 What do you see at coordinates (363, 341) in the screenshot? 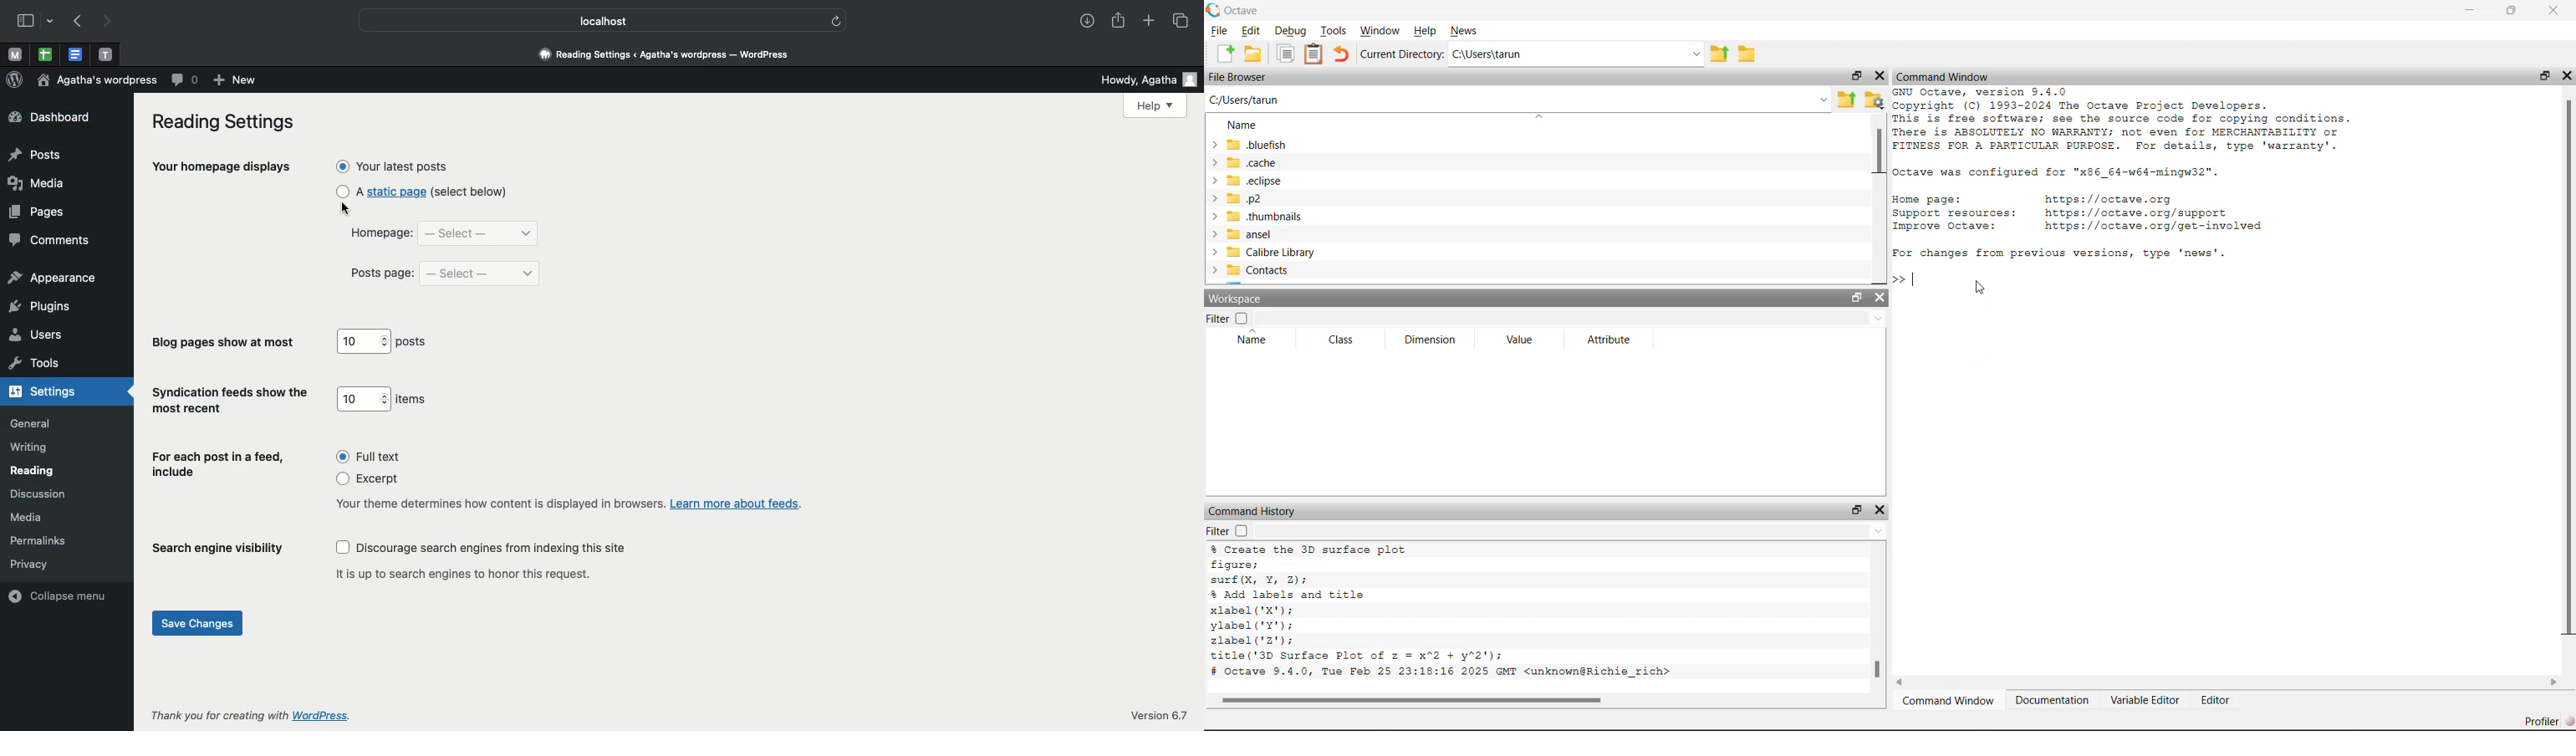
I see `10` at bounding box center [363, 341].